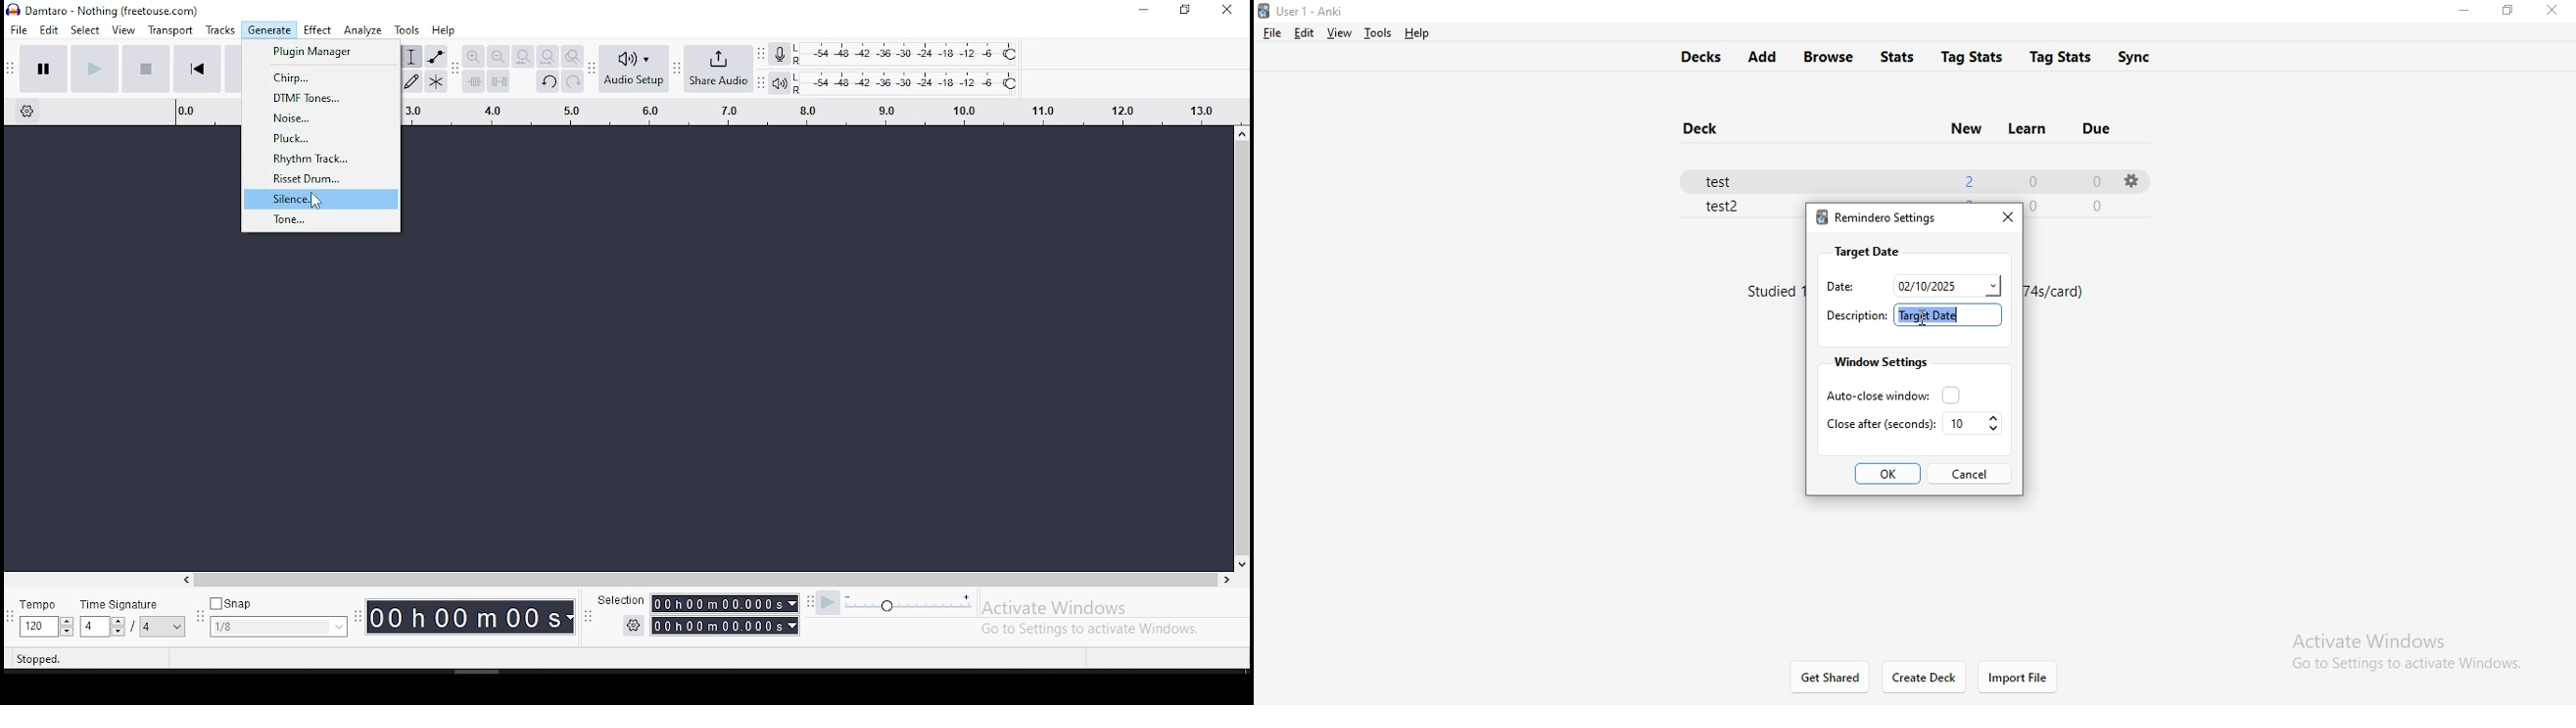 This screenshot has height=728, width=2576. What do you see at coordinates (1310, 12) in the screenshot?
I see `Anki` at bounding box center [1310, 12].